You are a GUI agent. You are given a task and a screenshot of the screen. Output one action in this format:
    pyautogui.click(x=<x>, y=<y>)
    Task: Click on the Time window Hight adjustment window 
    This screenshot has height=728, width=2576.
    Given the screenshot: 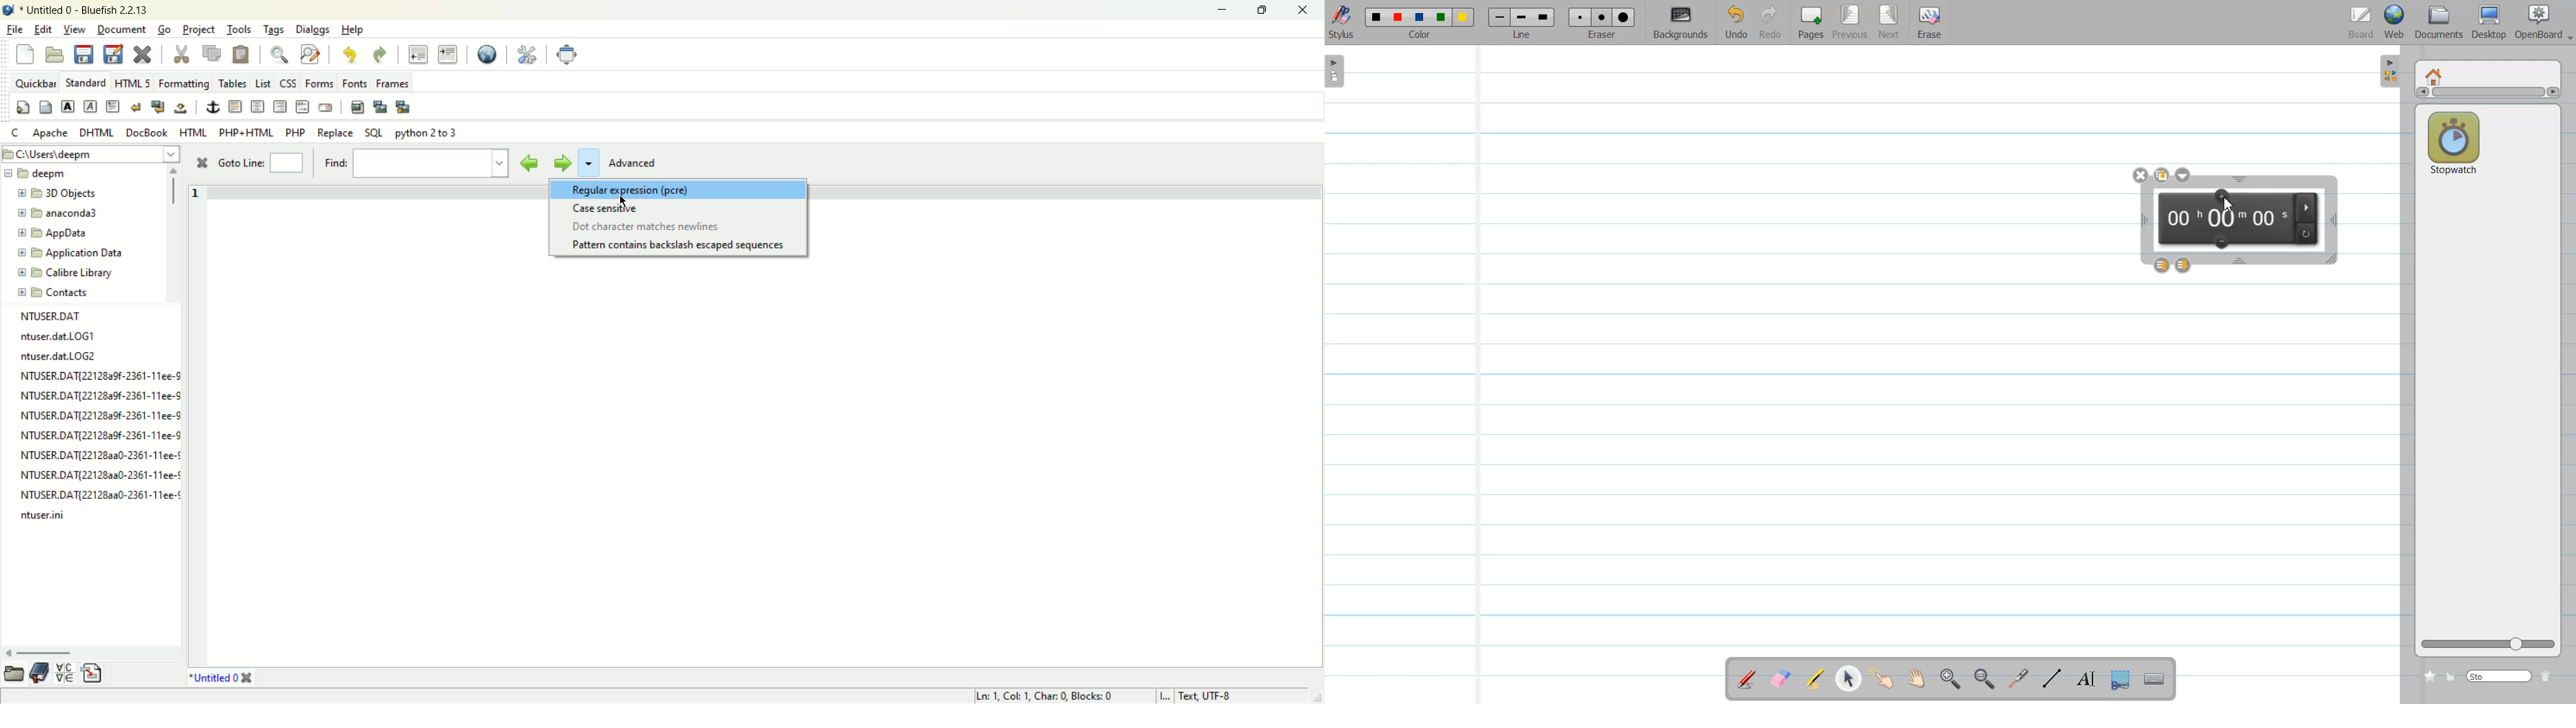 What is the action you would take?
    pyautogui.click(x=2239, y=178)
    